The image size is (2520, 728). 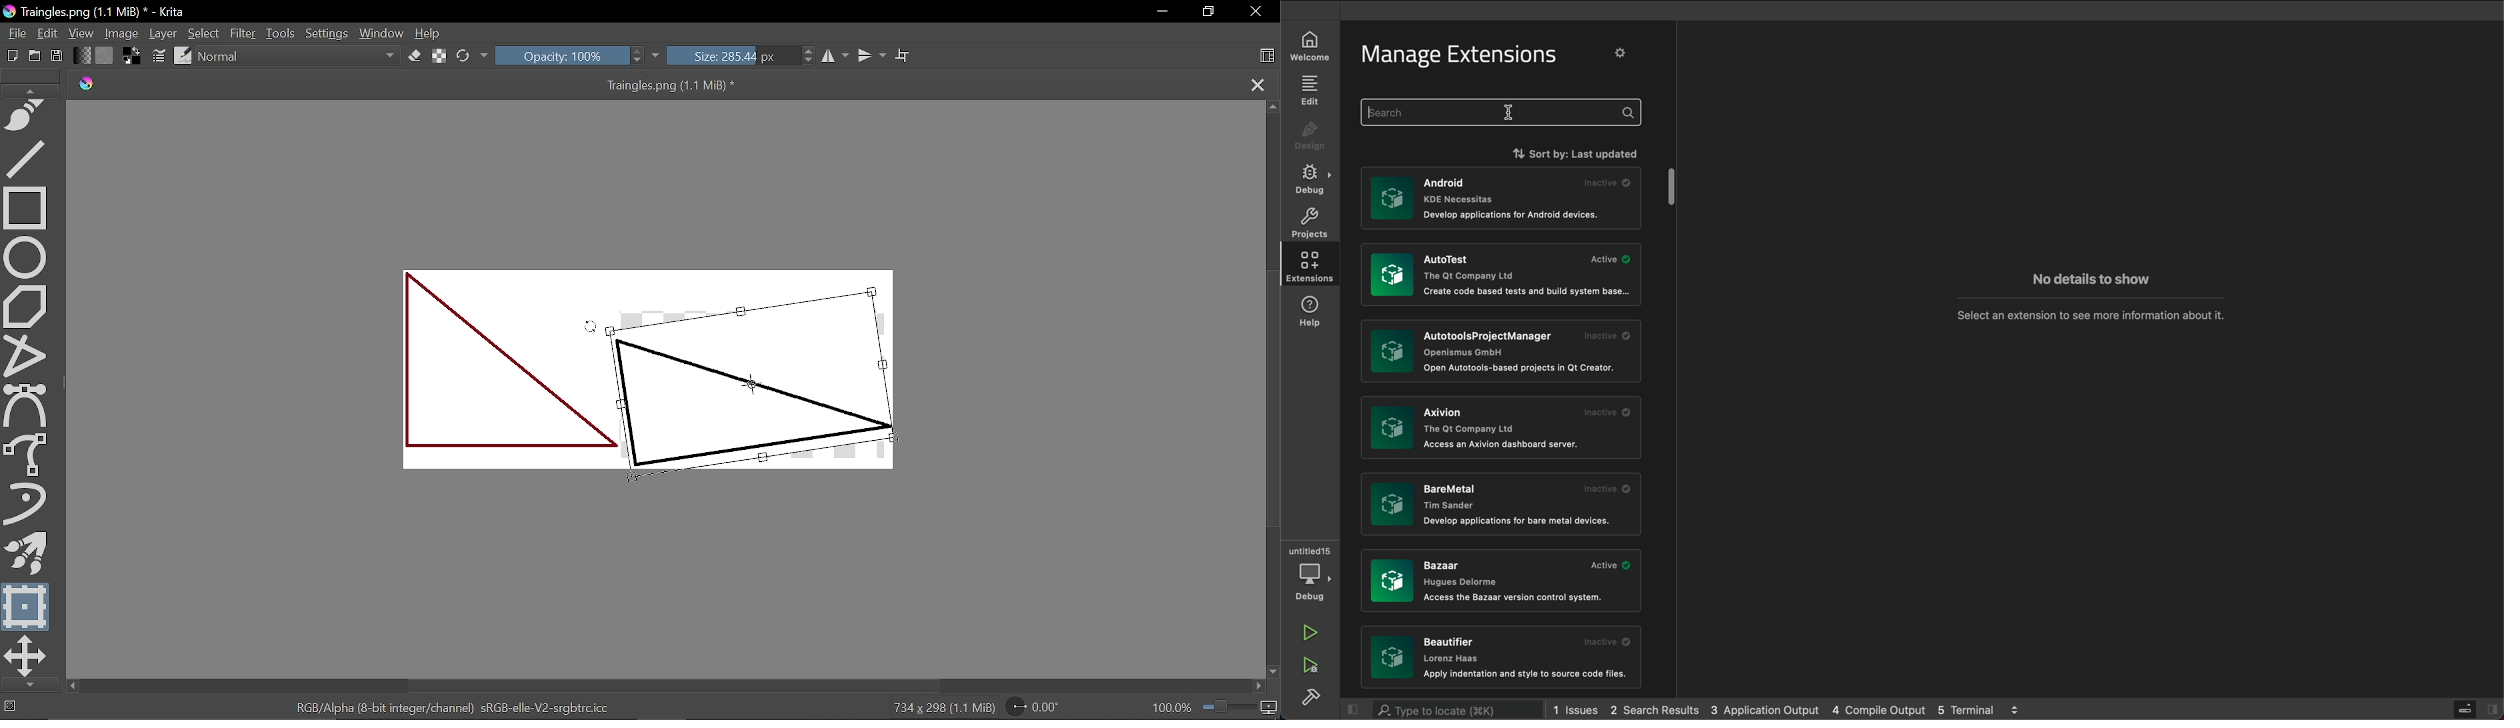 What do you see at coordinates (98, 13) in the screenshot?
I see `Traingles.png (1.1 MiB) * - Krita` at bounding box center [98, 13].